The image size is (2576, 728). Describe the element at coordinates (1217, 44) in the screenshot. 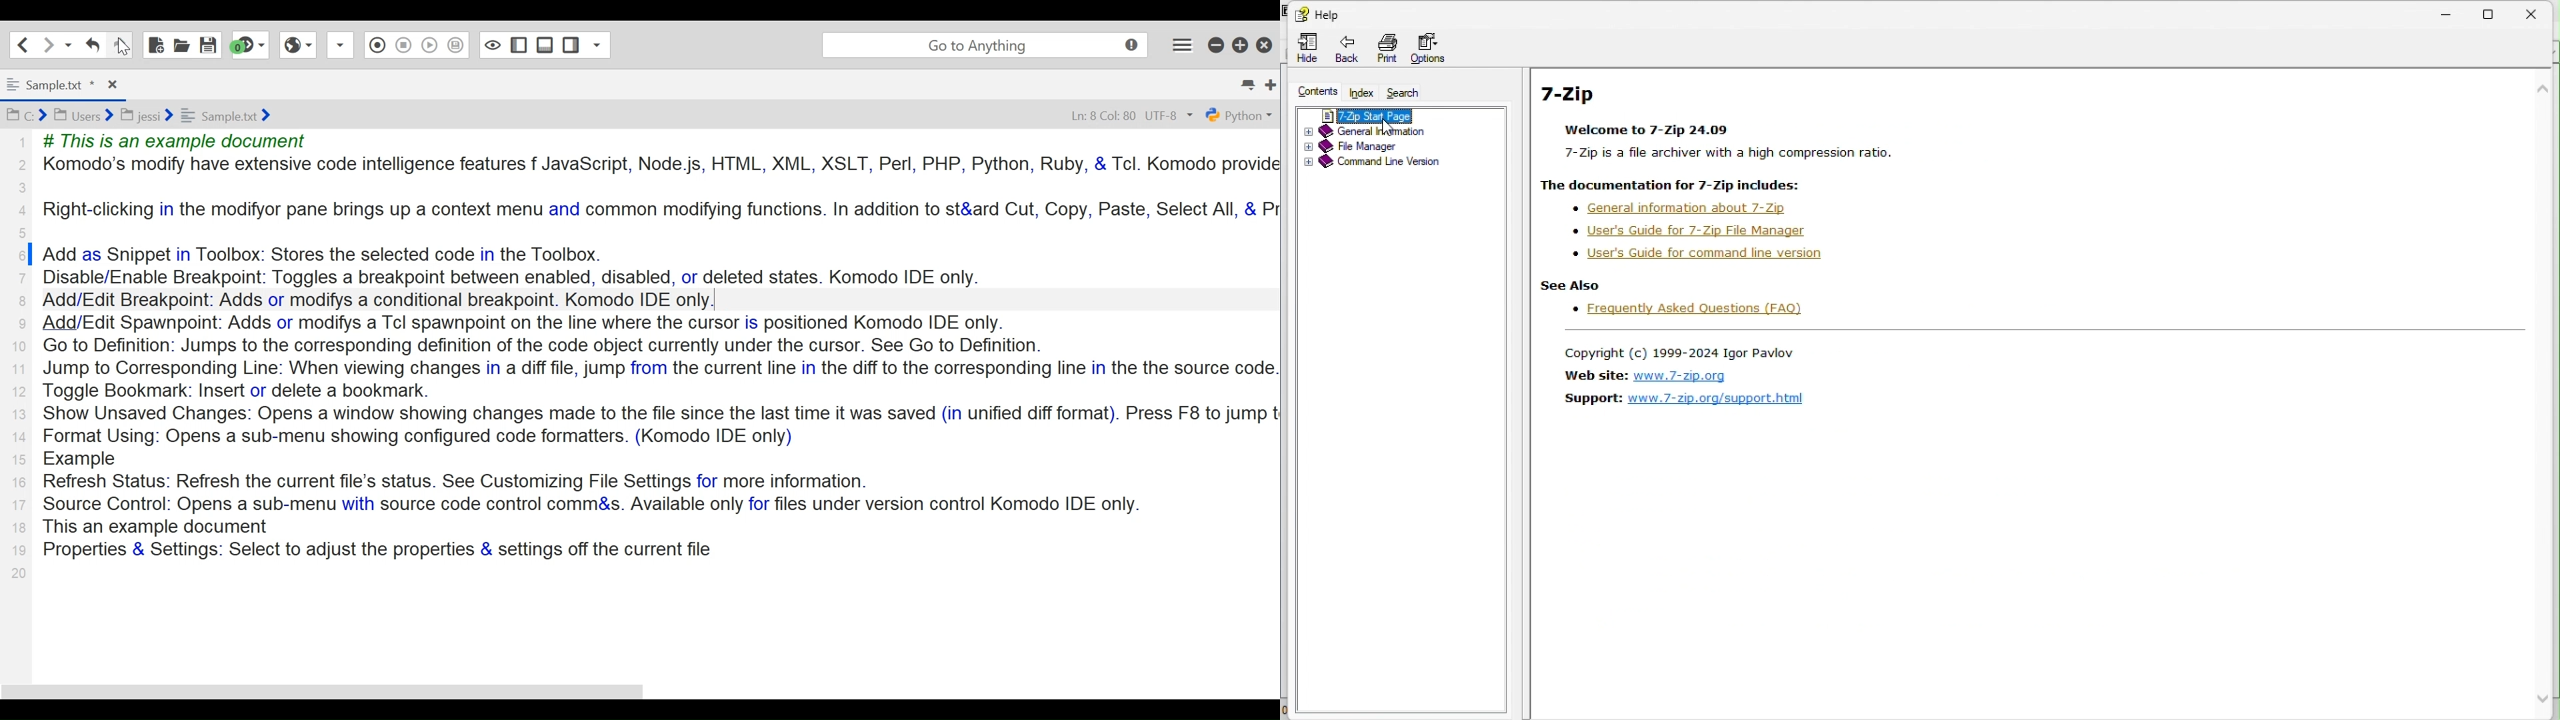

I see `minimize` at that location.